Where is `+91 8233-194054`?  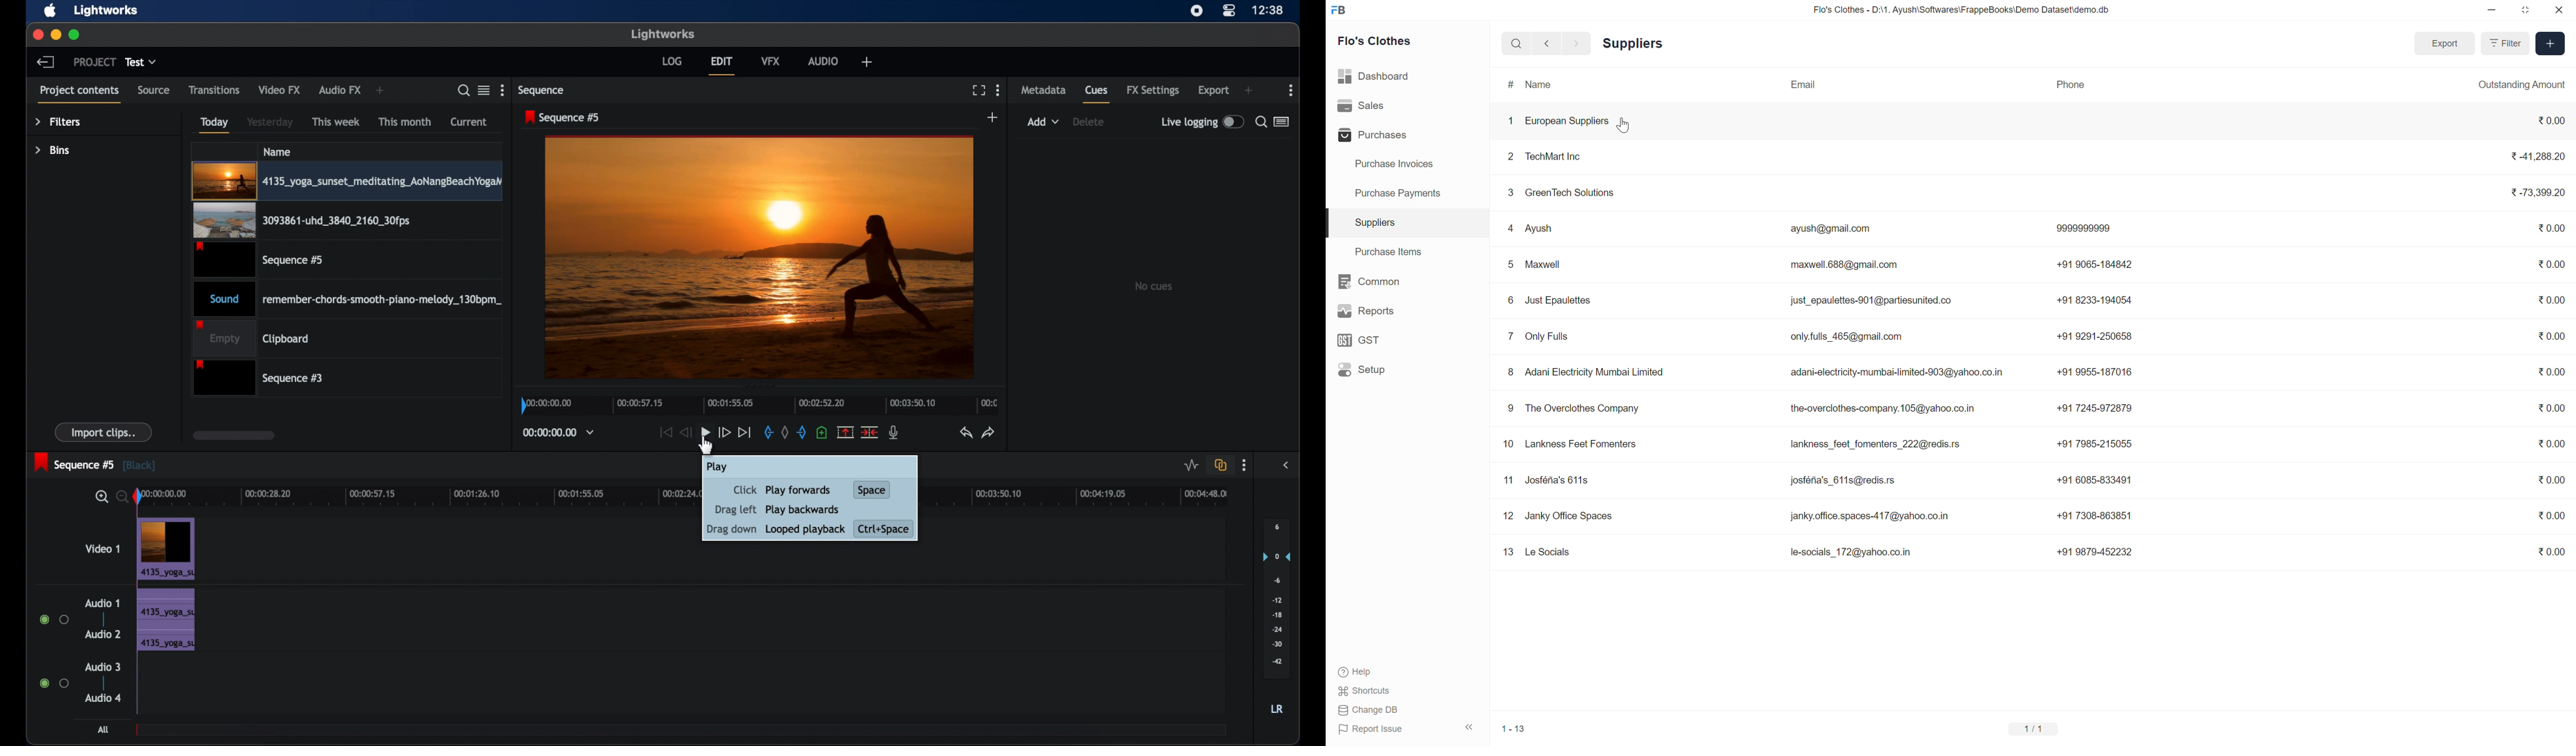 +91 8233-194054 is located at coordinates (2084, 302).